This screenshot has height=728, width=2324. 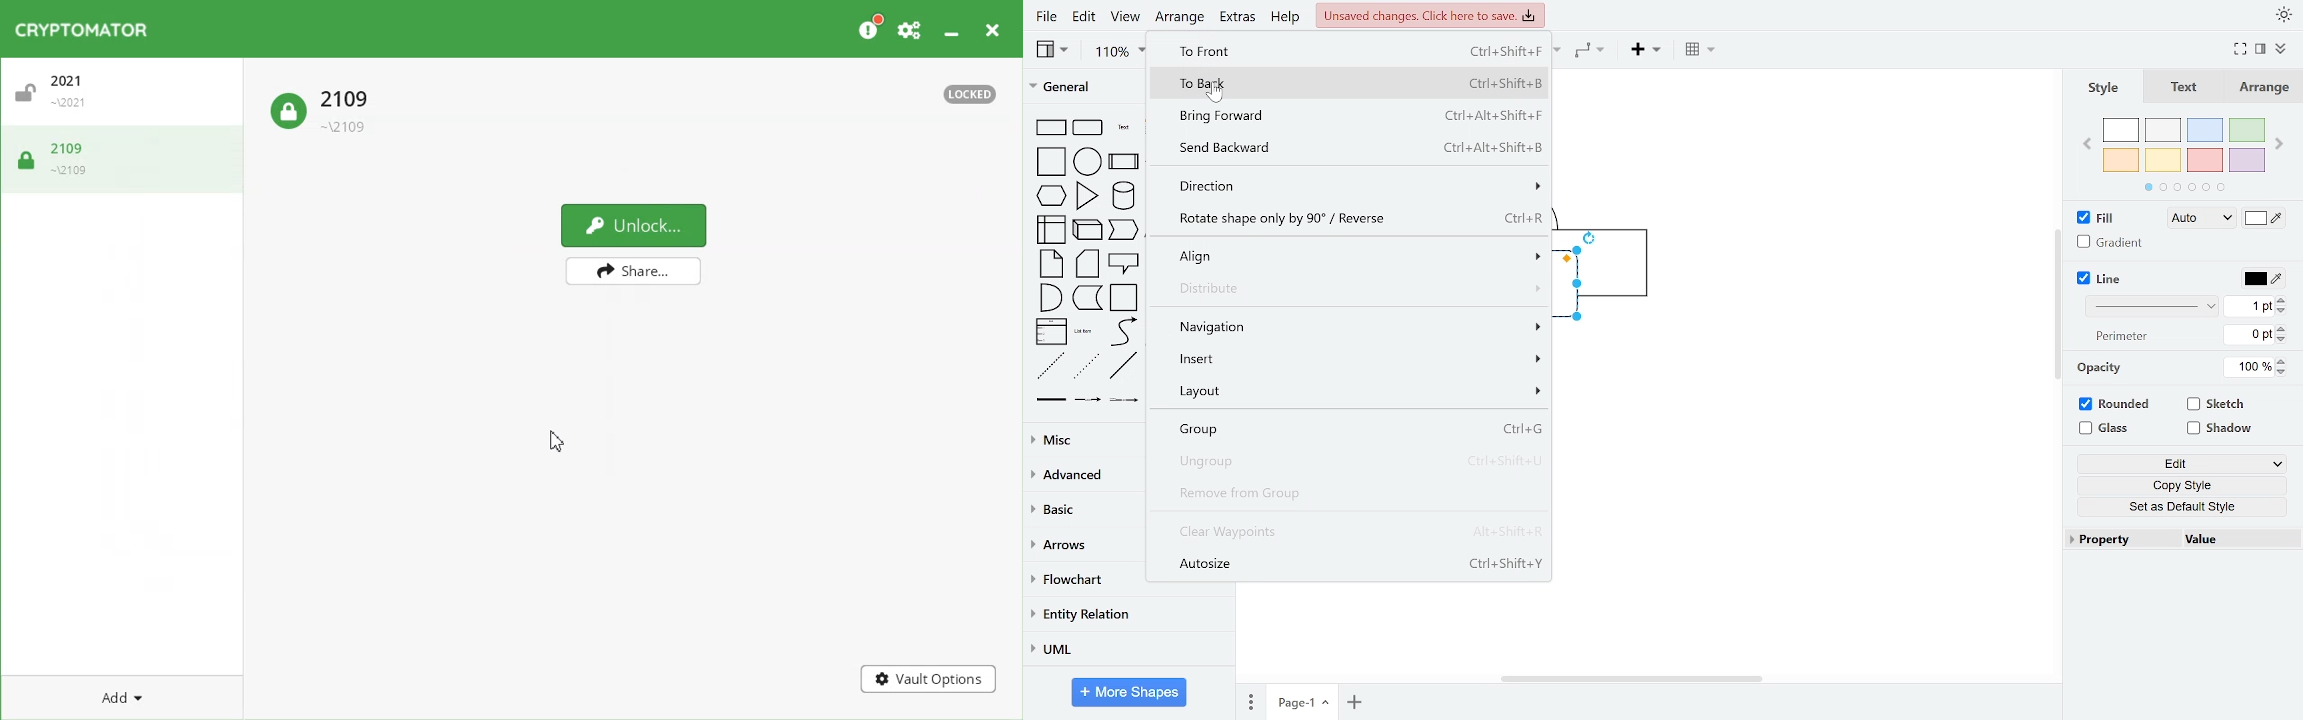 What do you see at coordinates (1083, 332) in the screenshot?
I see `list item` at bounding box center [1083, 332].